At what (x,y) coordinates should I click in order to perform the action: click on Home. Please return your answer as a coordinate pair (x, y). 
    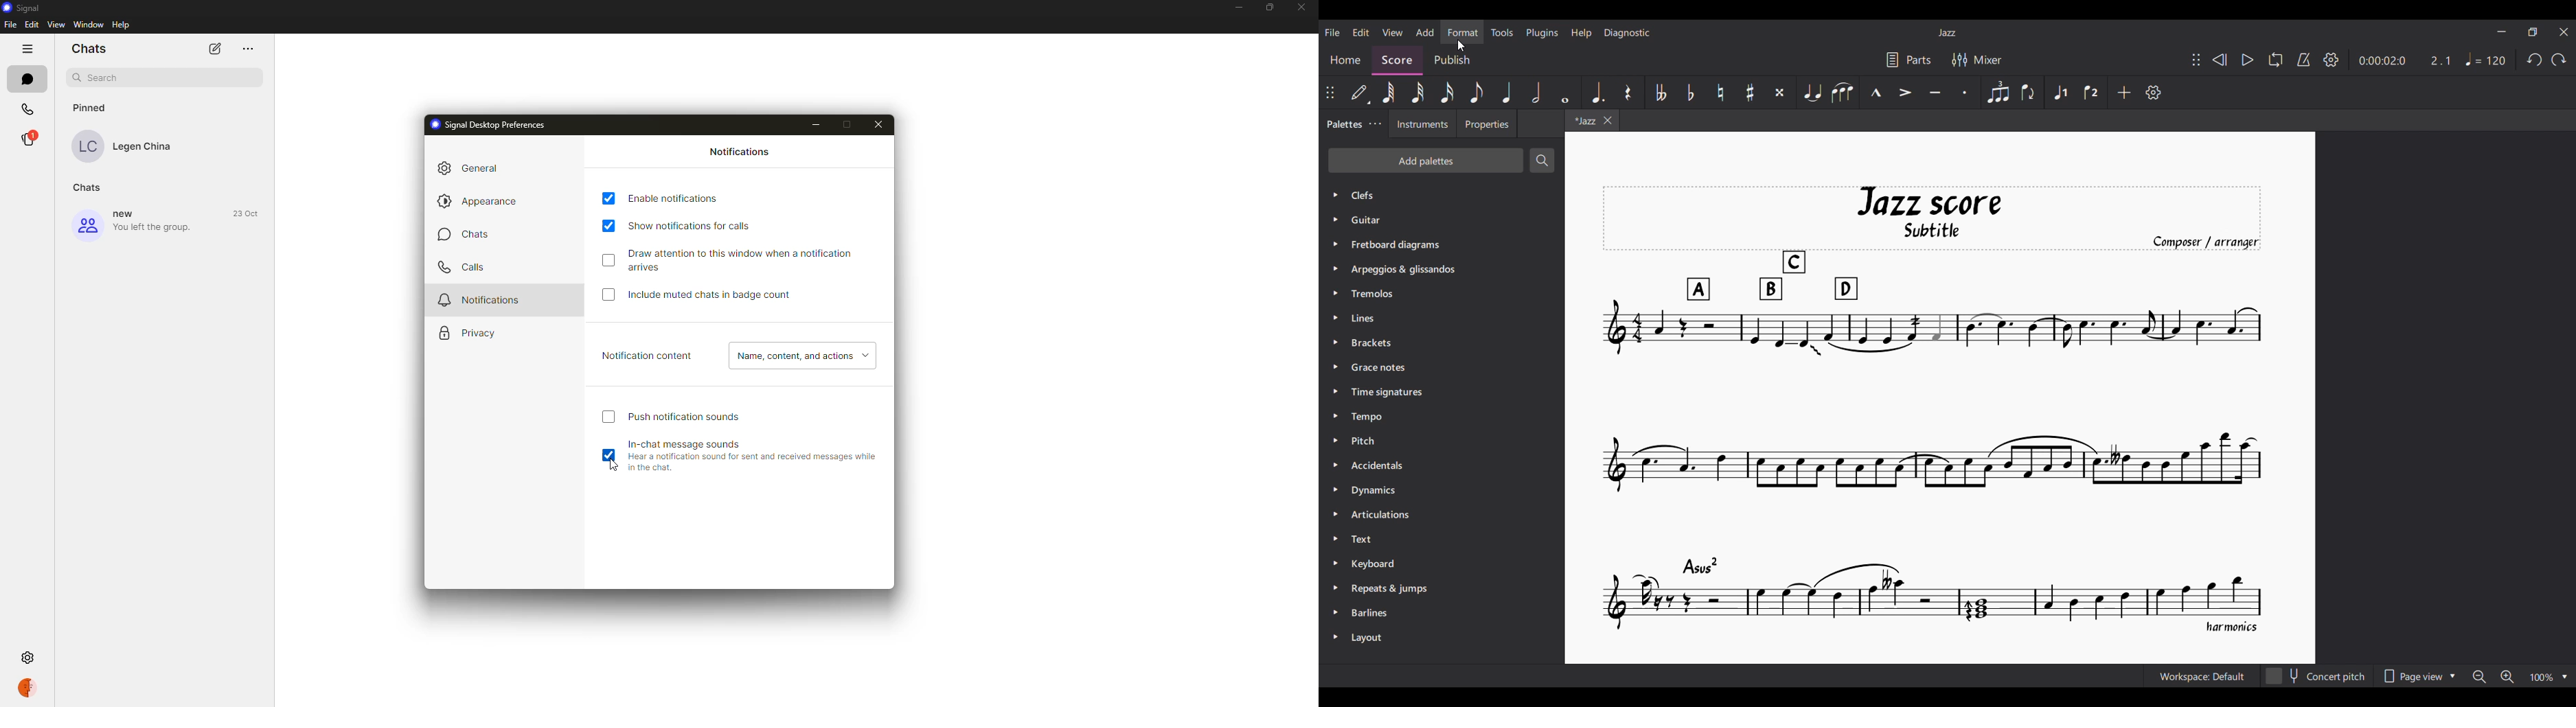
    Looking at the image, I should click on (1345, 60).